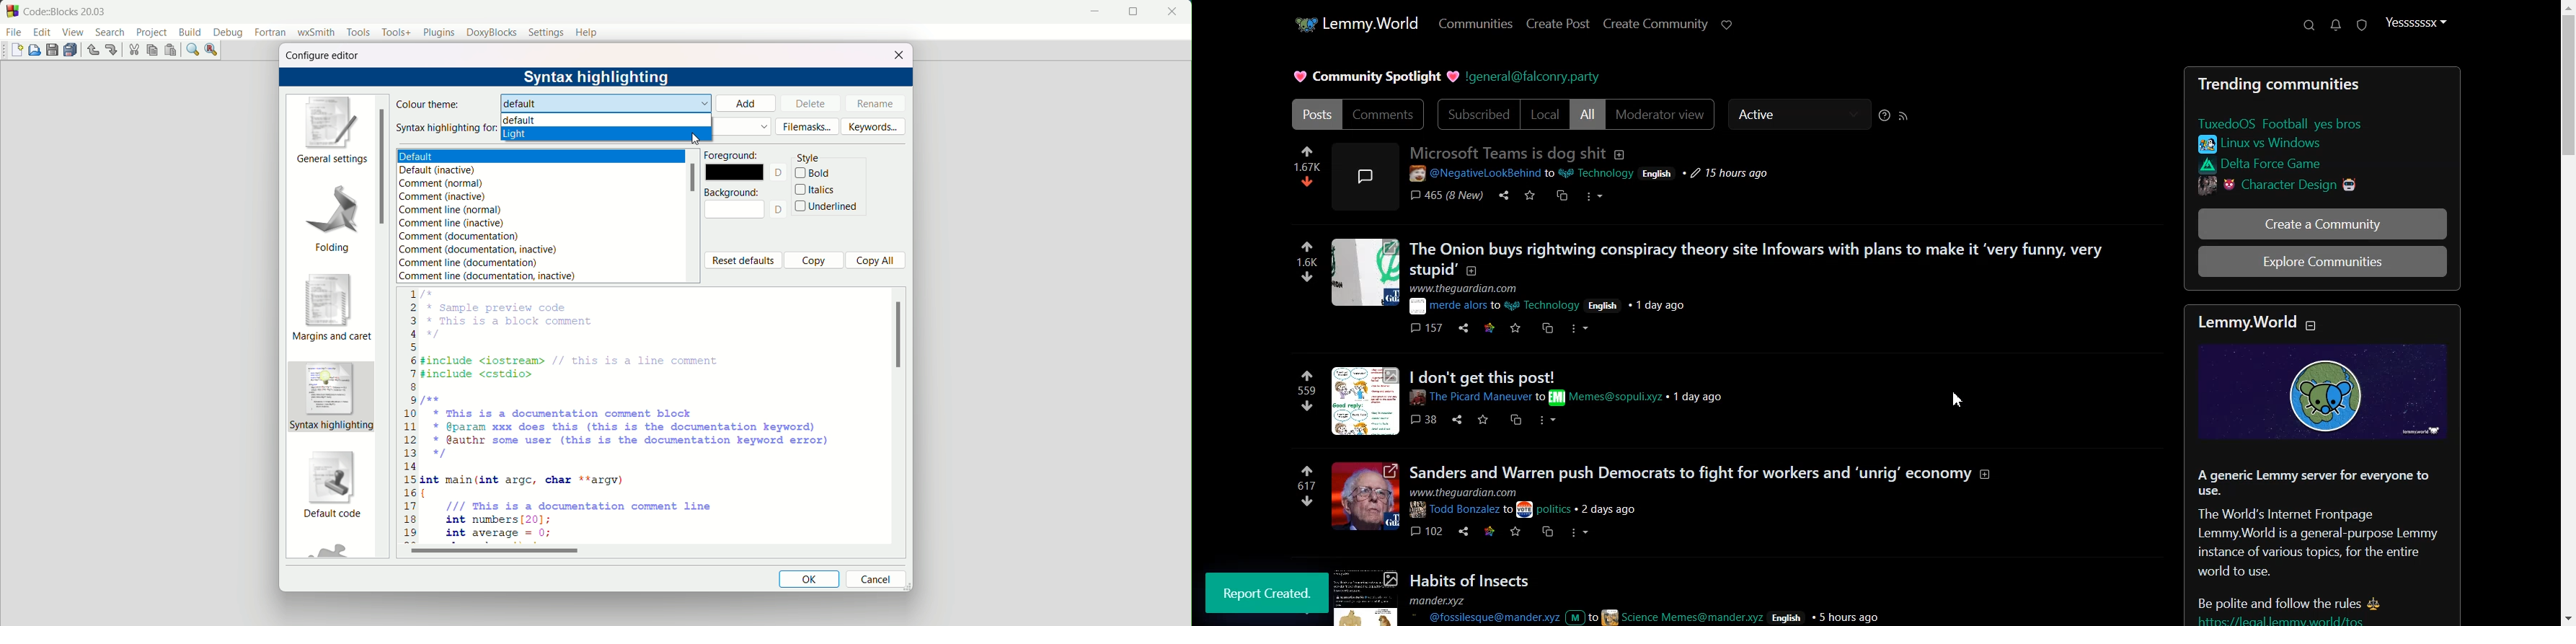 Image resolution: width=2576 pixels, height=644 pixels. I want to click on like, so click(1308, 247).